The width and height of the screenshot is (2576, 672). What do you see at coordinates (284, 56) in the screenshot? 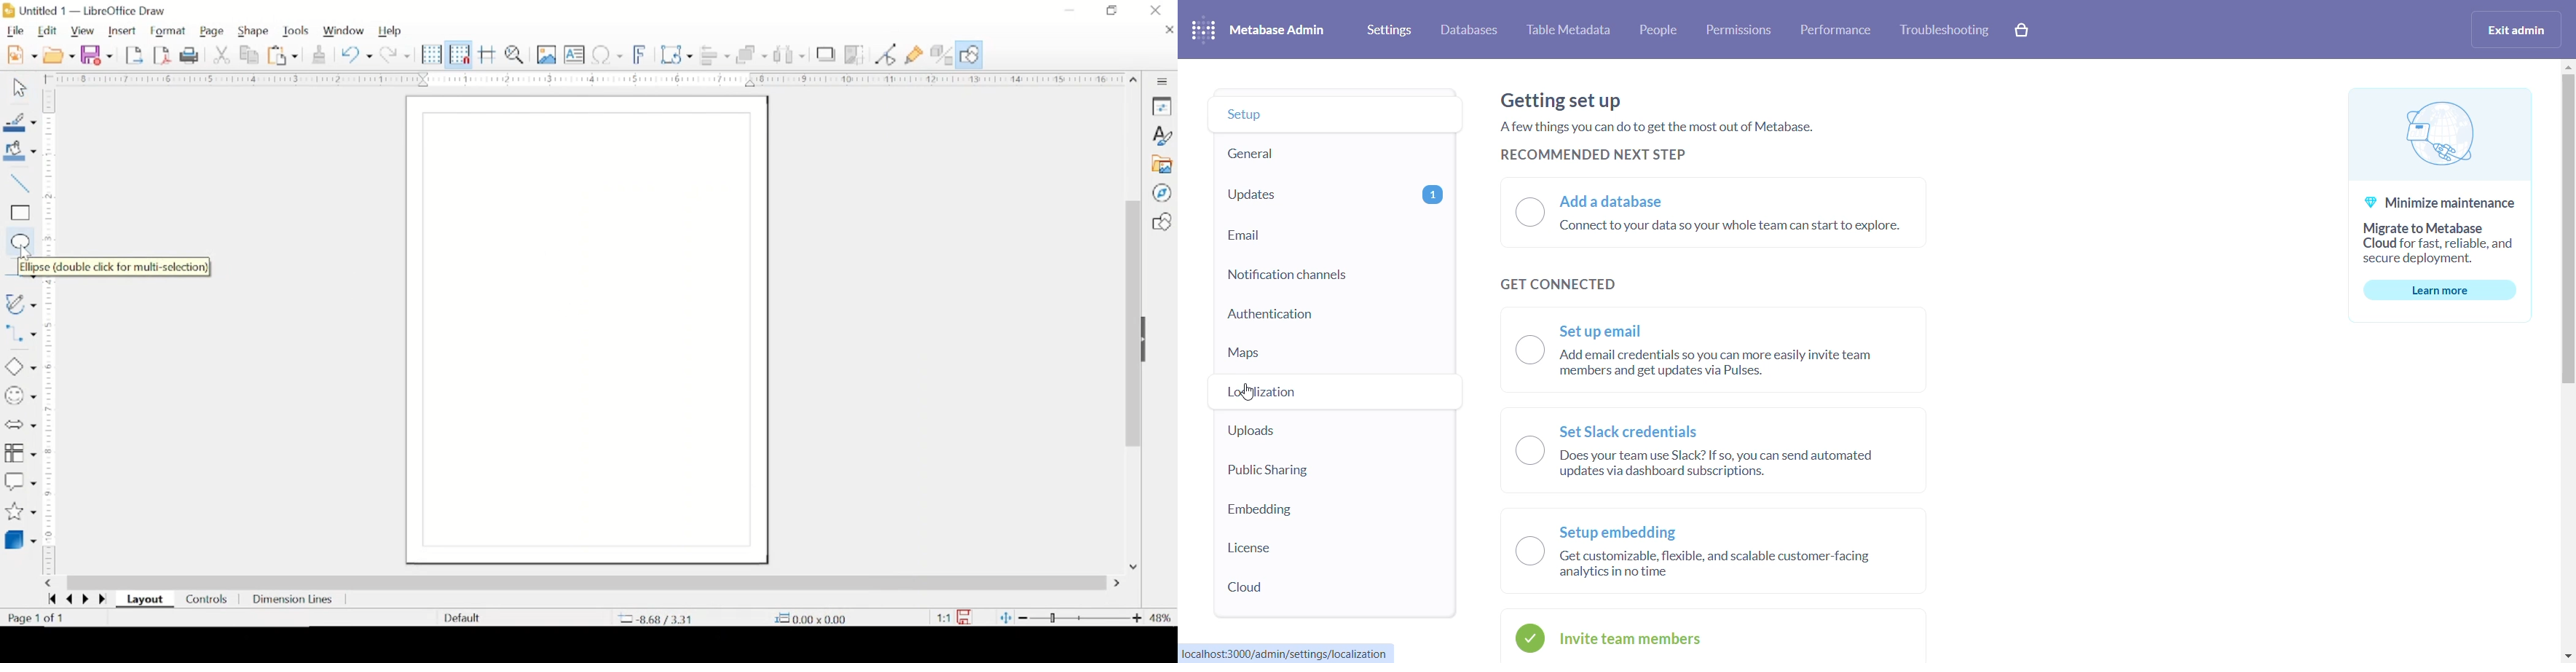
I see `paste` at bounding box center [284, 56].